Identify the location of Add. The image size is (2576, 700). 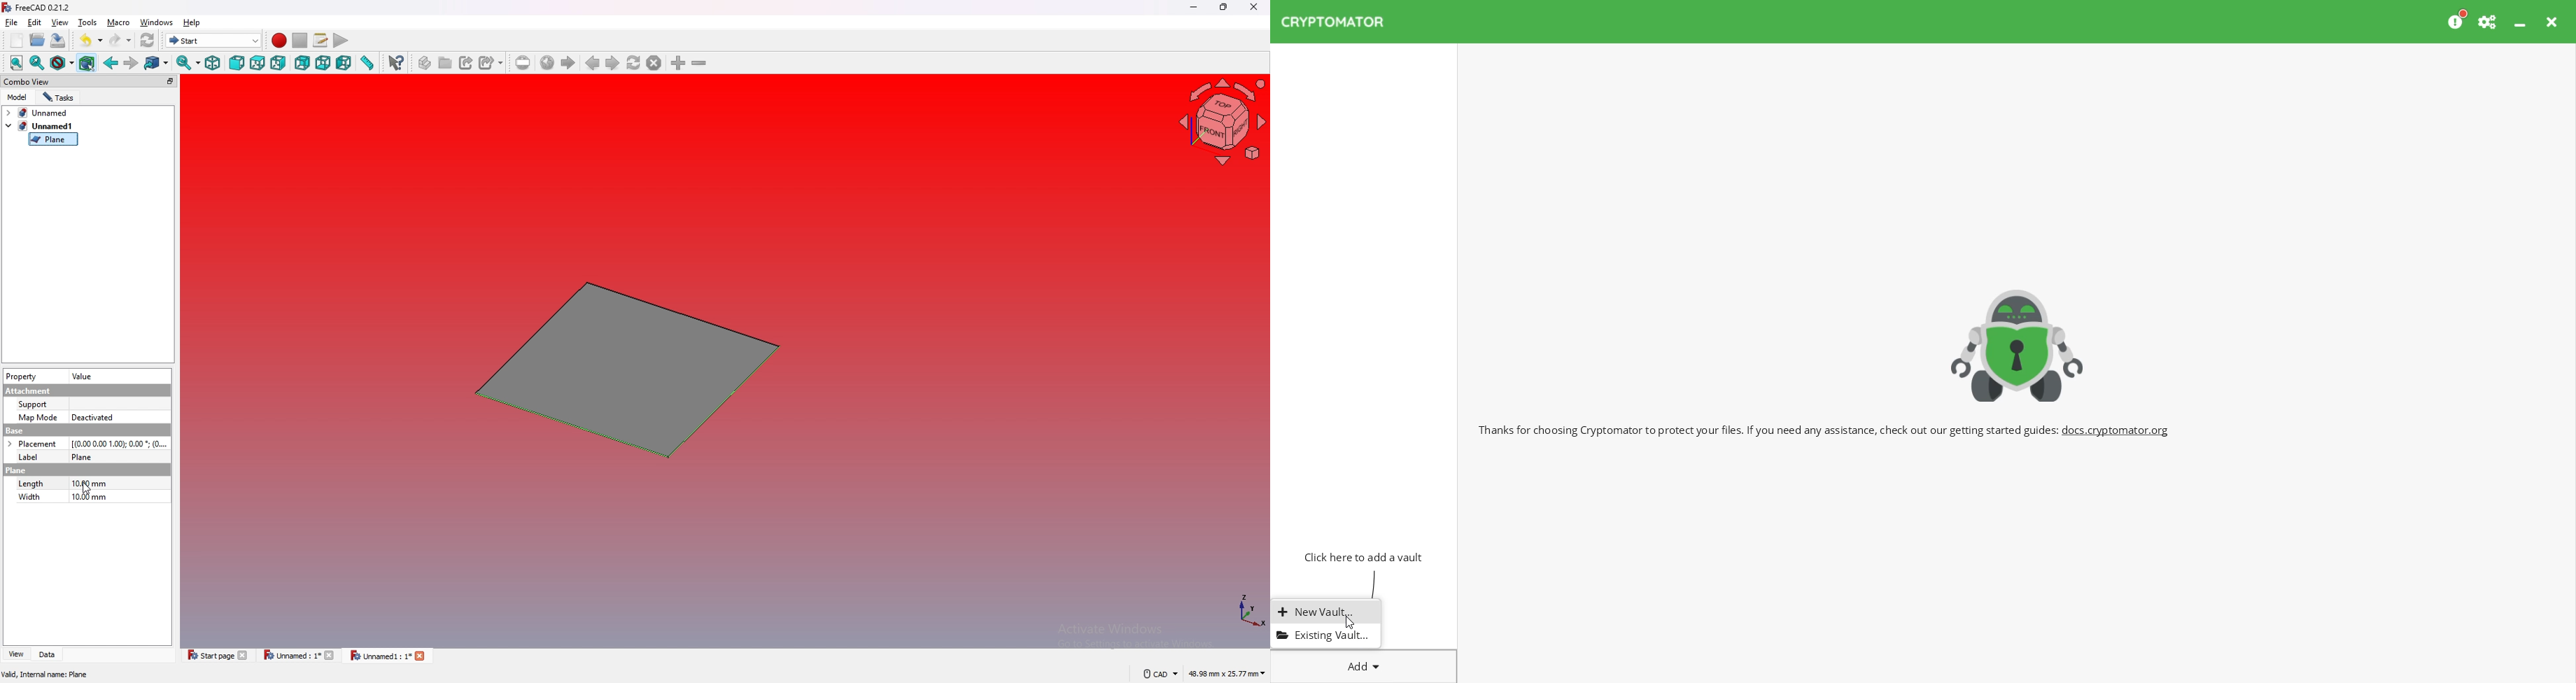
(1364, 663).